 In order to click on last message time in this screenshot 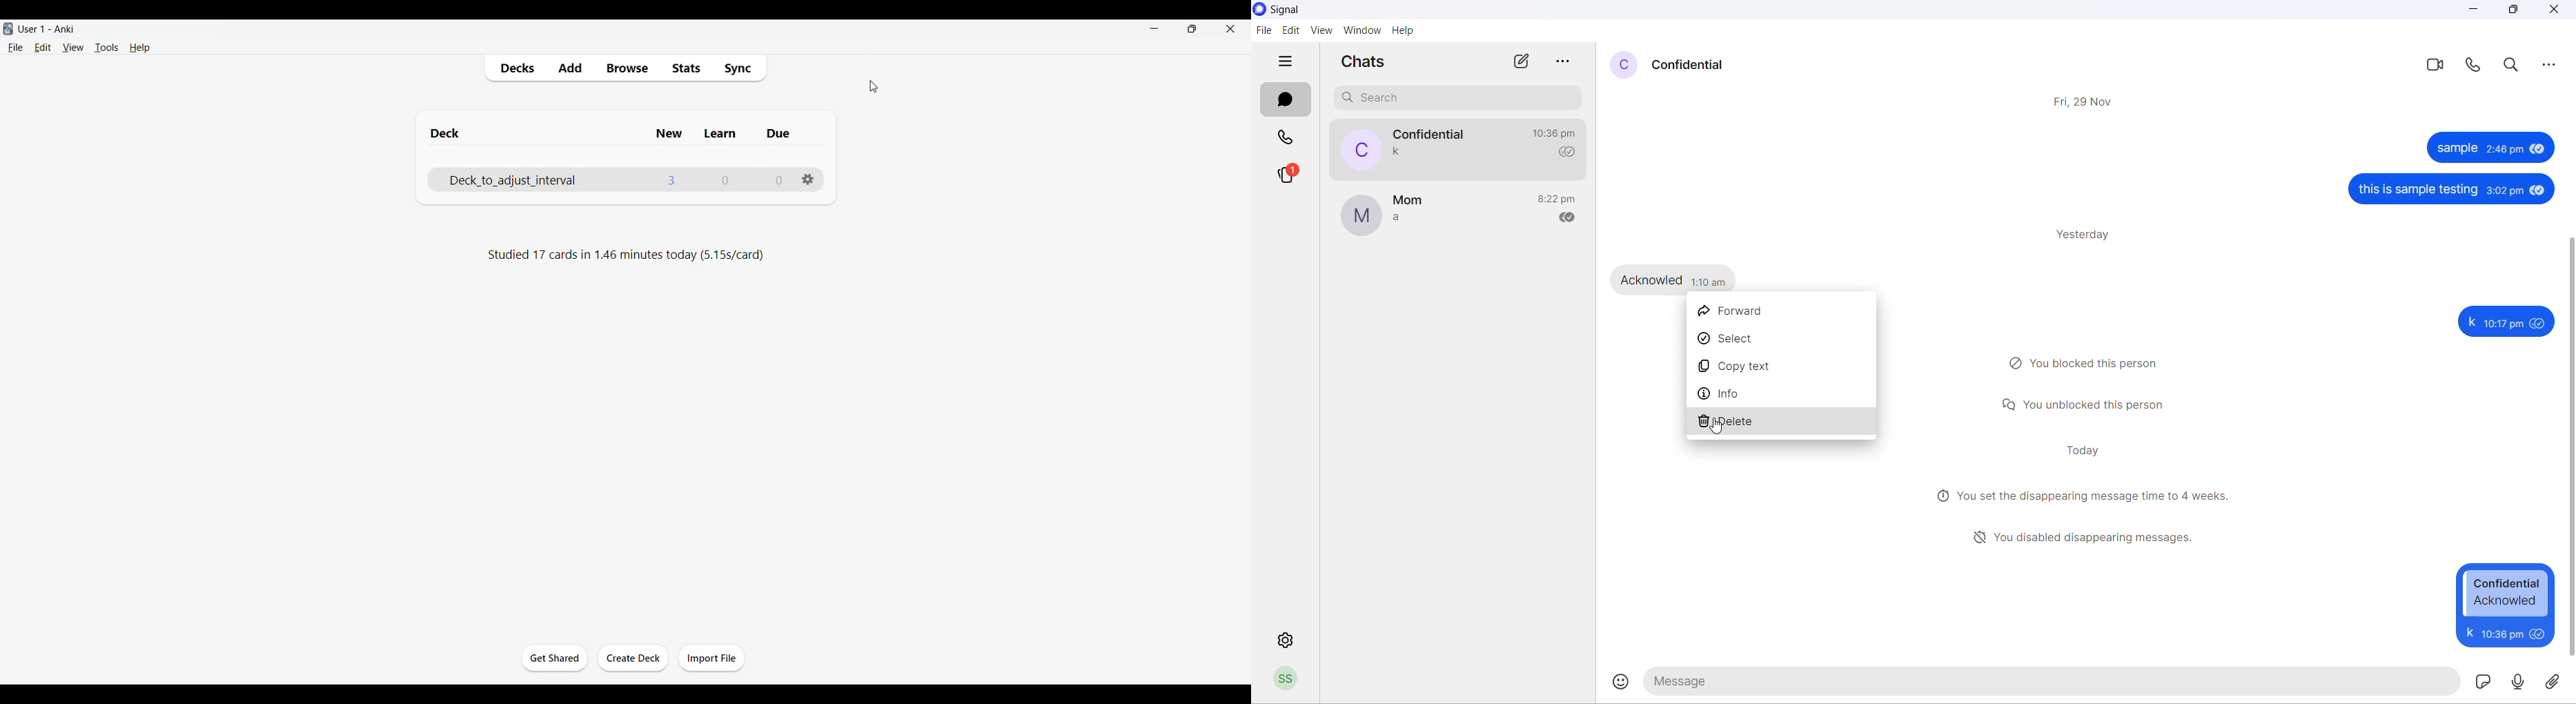, I will do `click(1557, 133)`.